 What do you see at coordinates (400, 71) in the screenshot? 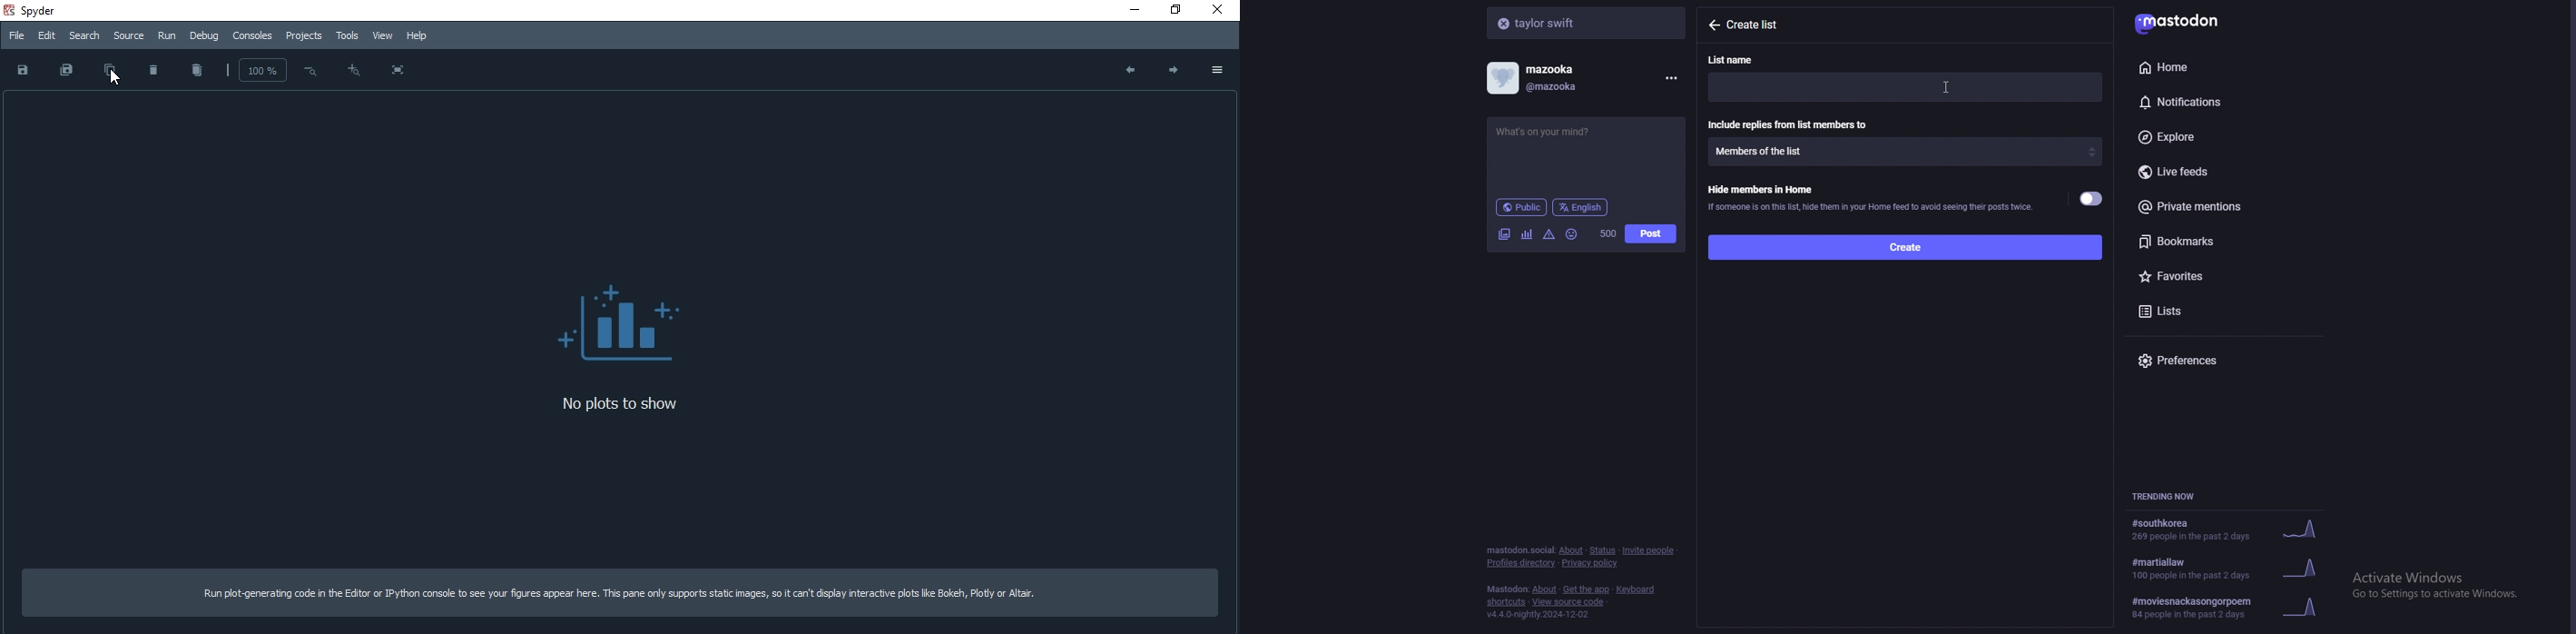
I see `fullscreen` at bounding box center [400, 71].